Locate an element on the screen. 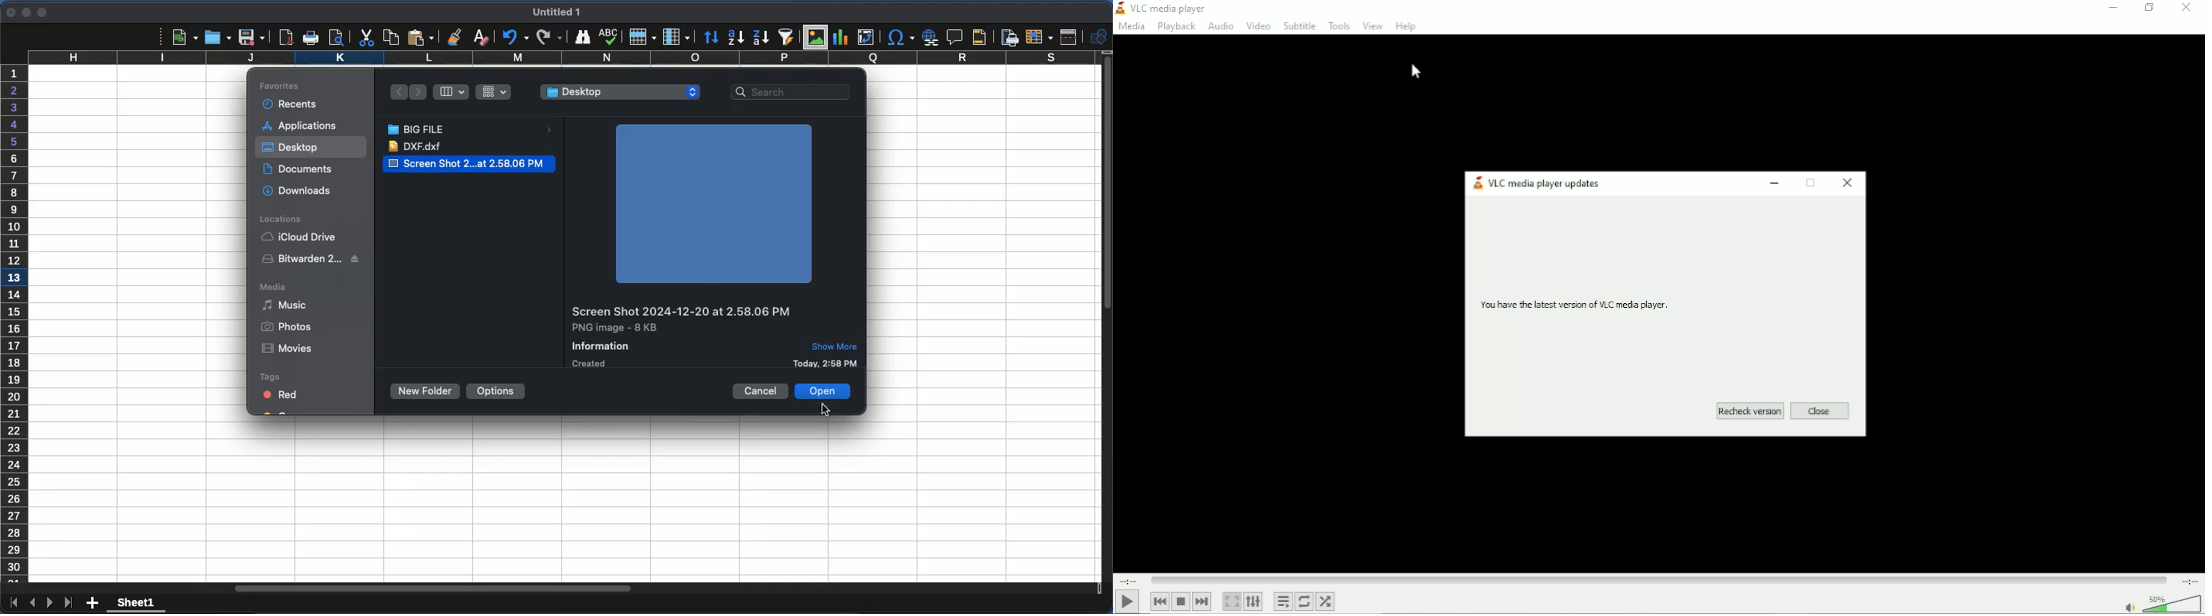  big file is located at coordinates (474, 130).